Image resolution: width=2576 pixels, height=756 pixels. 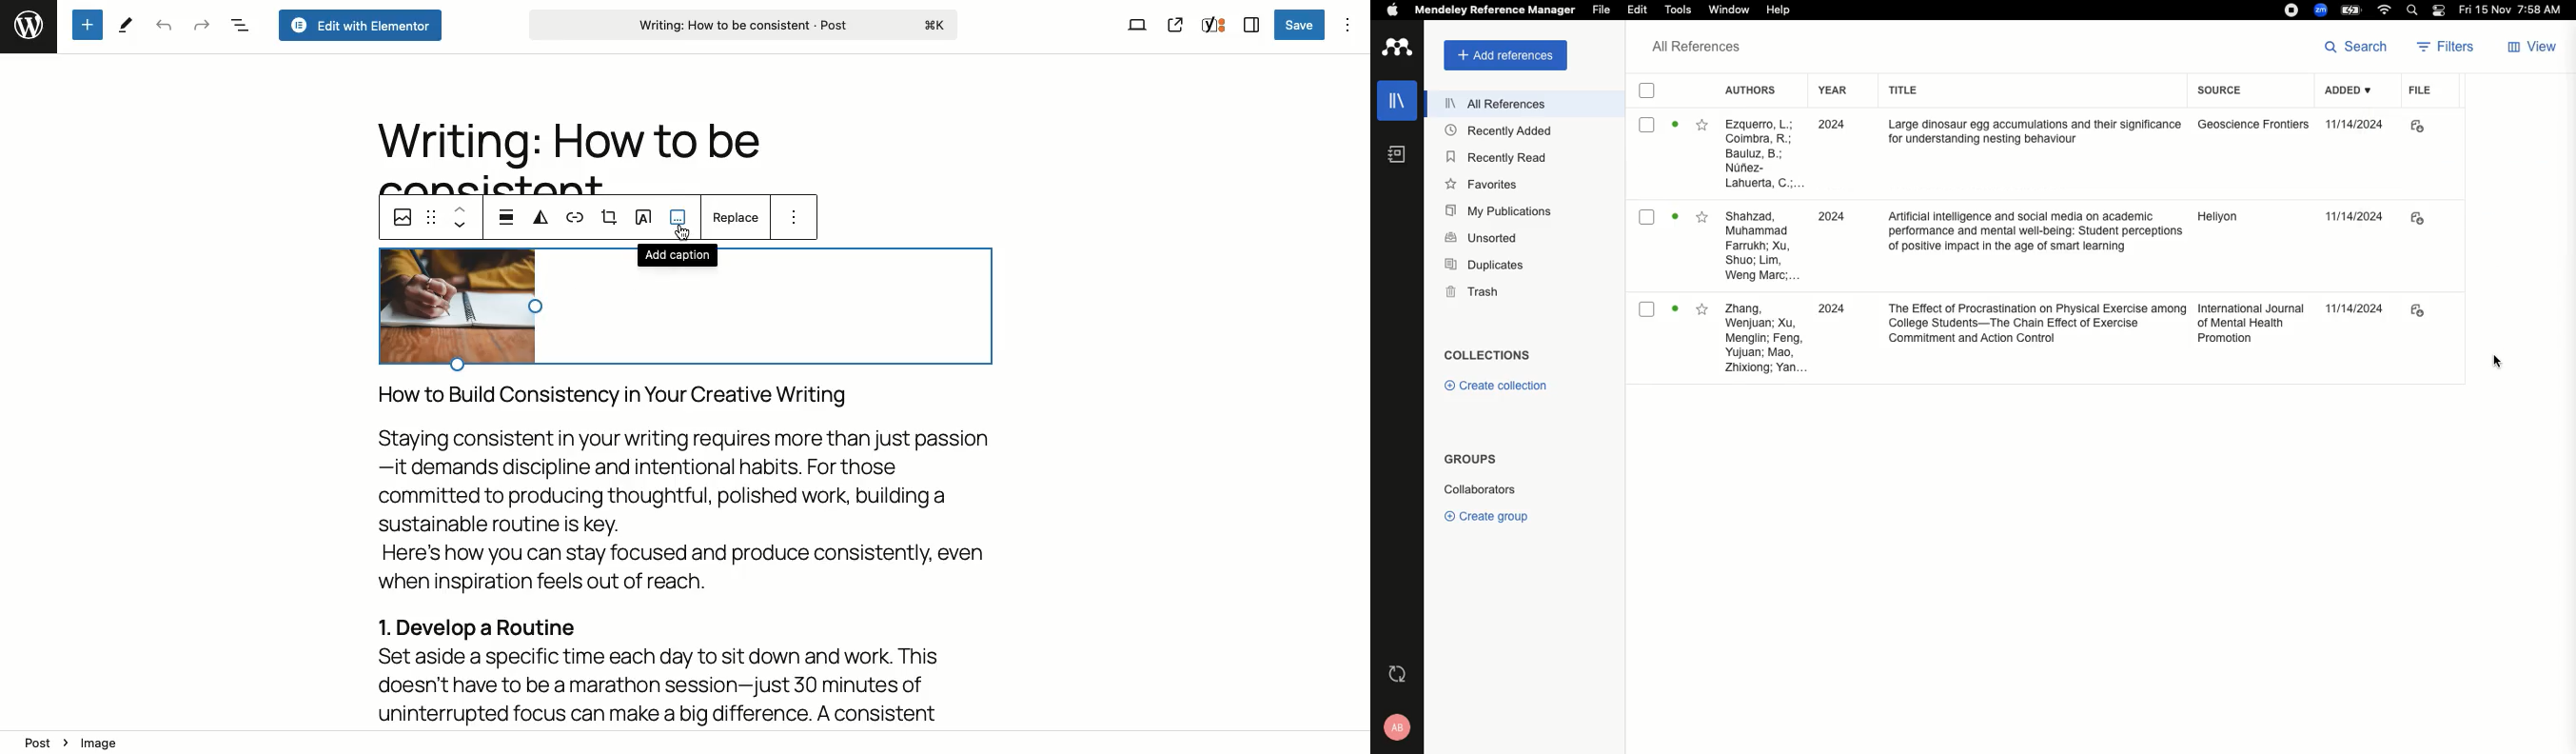 What do you see at coordinates (1496, 209) in the screenshot?
I see `My publications` at bounding box center [1496, 209].